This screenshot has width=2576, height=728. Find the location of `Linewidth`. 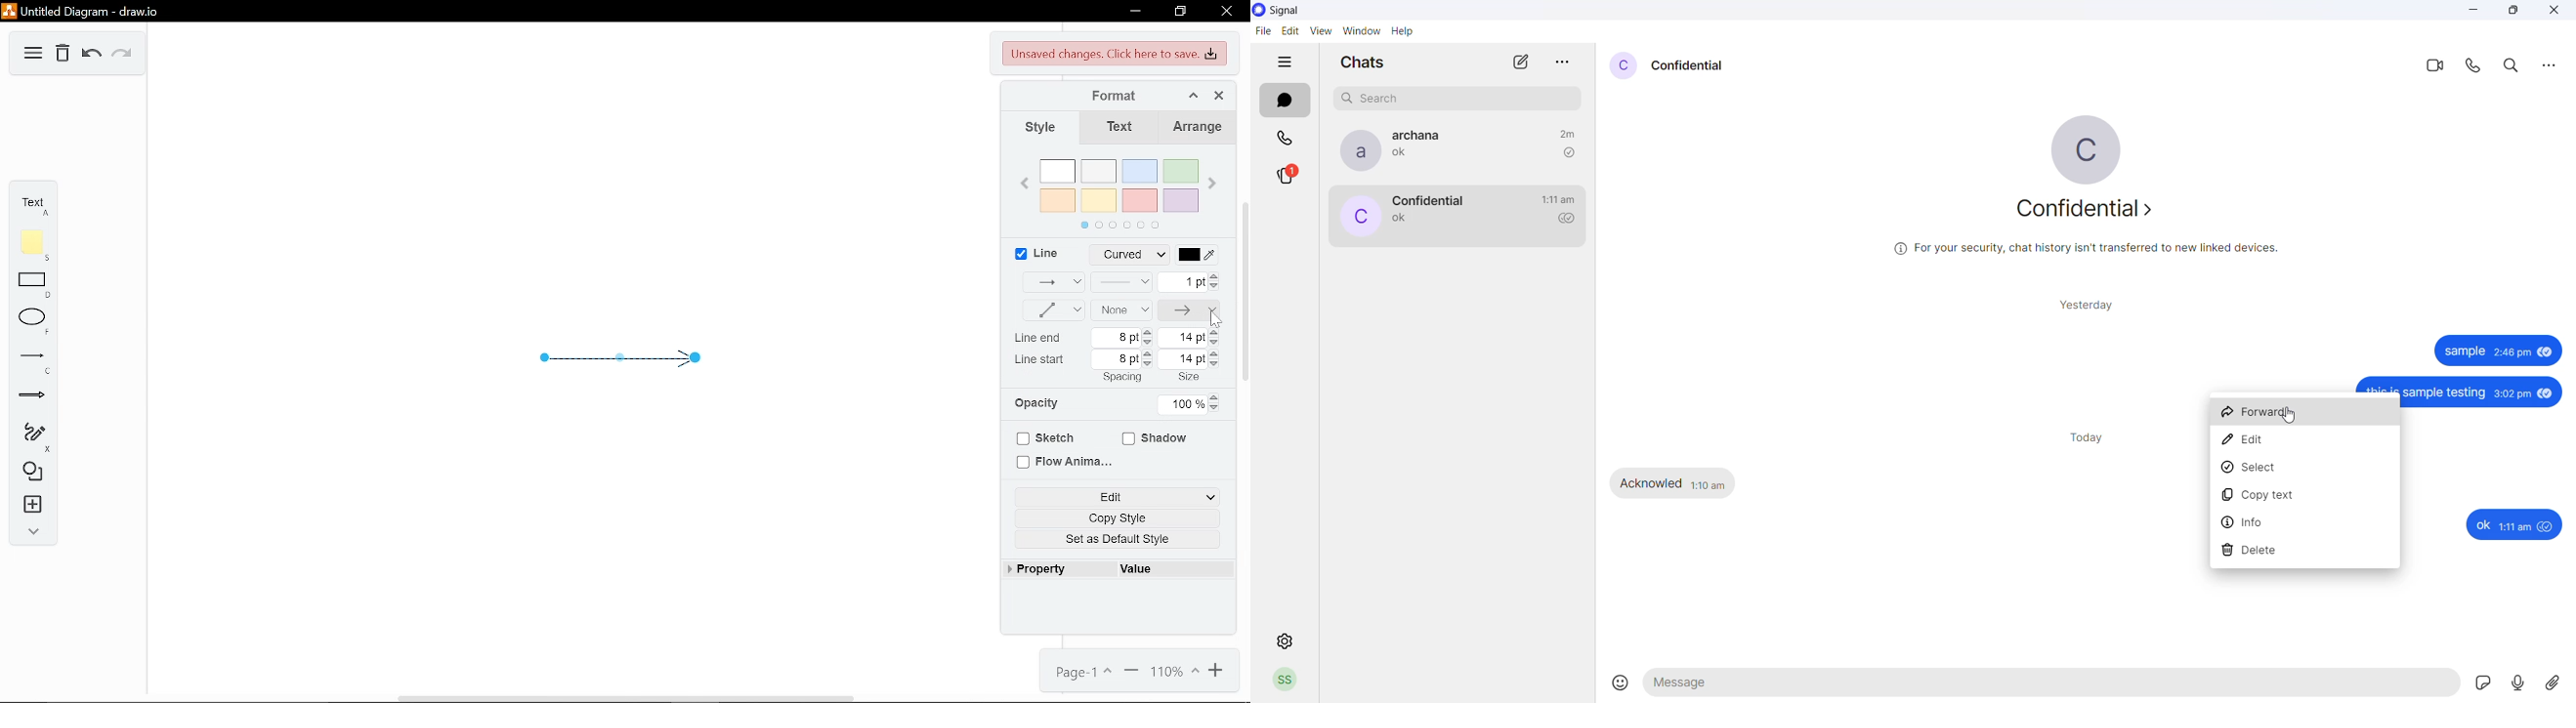

Linewidth is located at coordinates (1184, 282).